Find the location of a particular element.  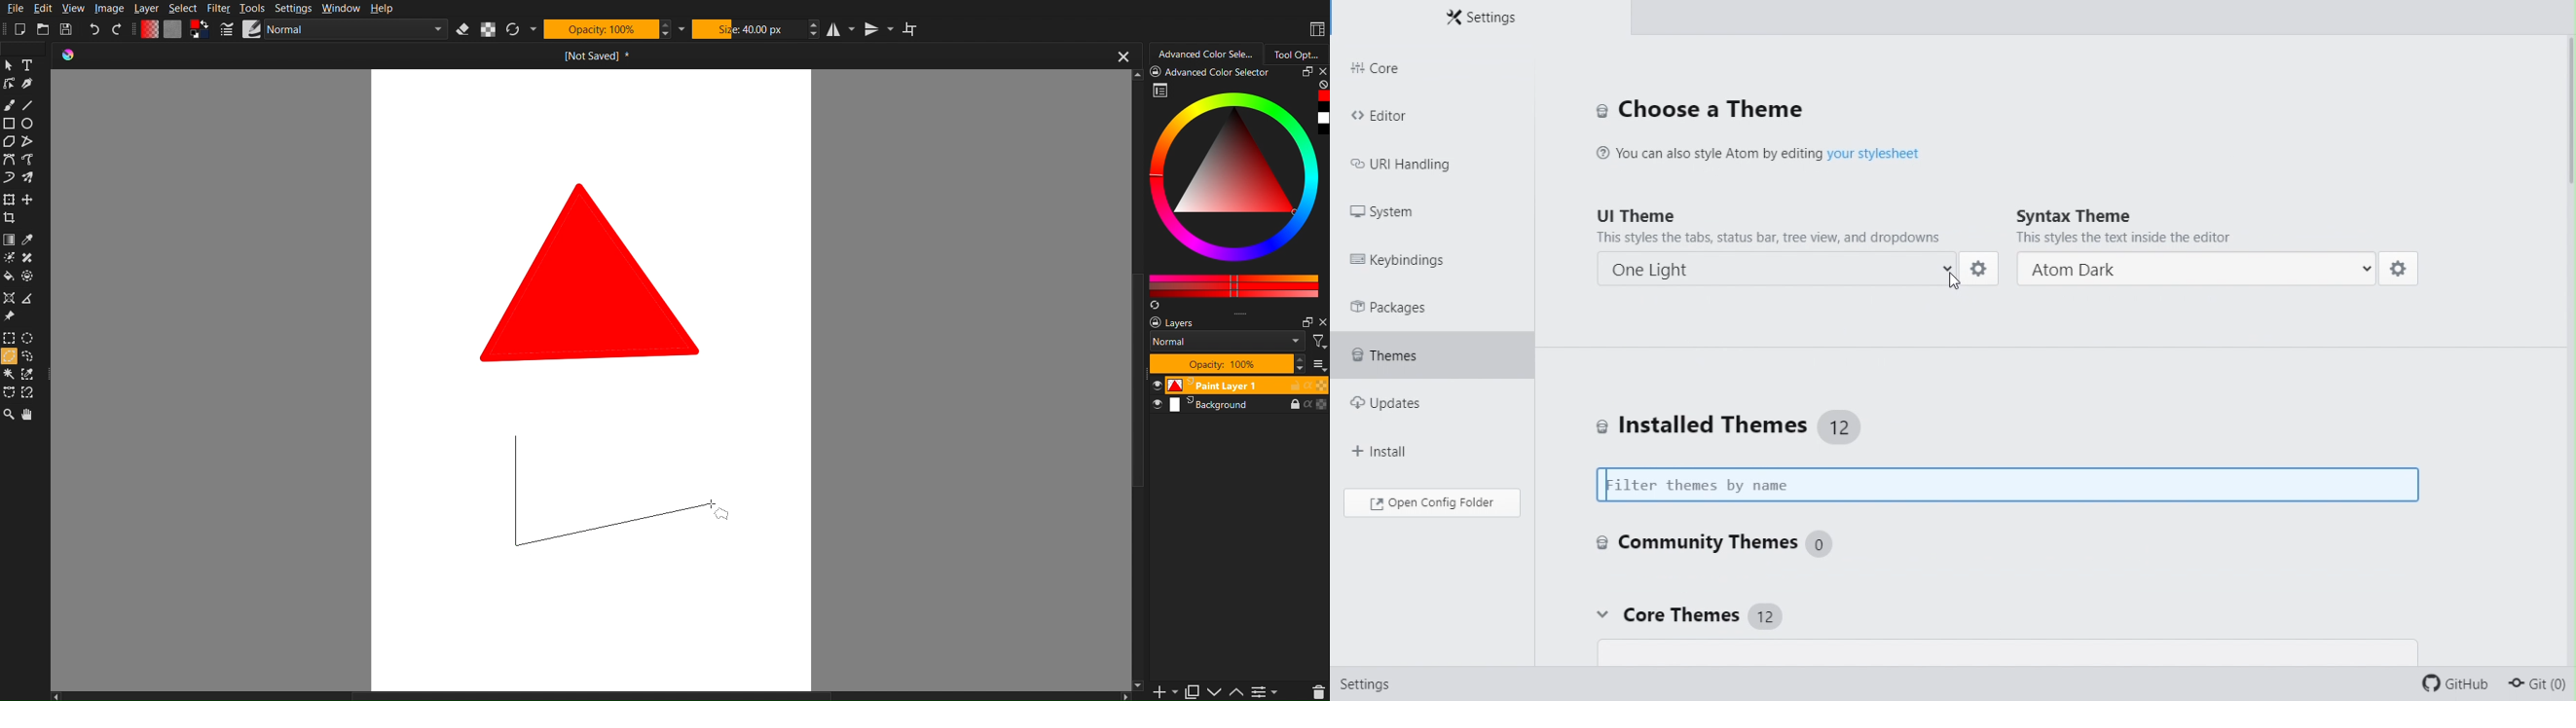

Redo is located at coordinates (119, 28).